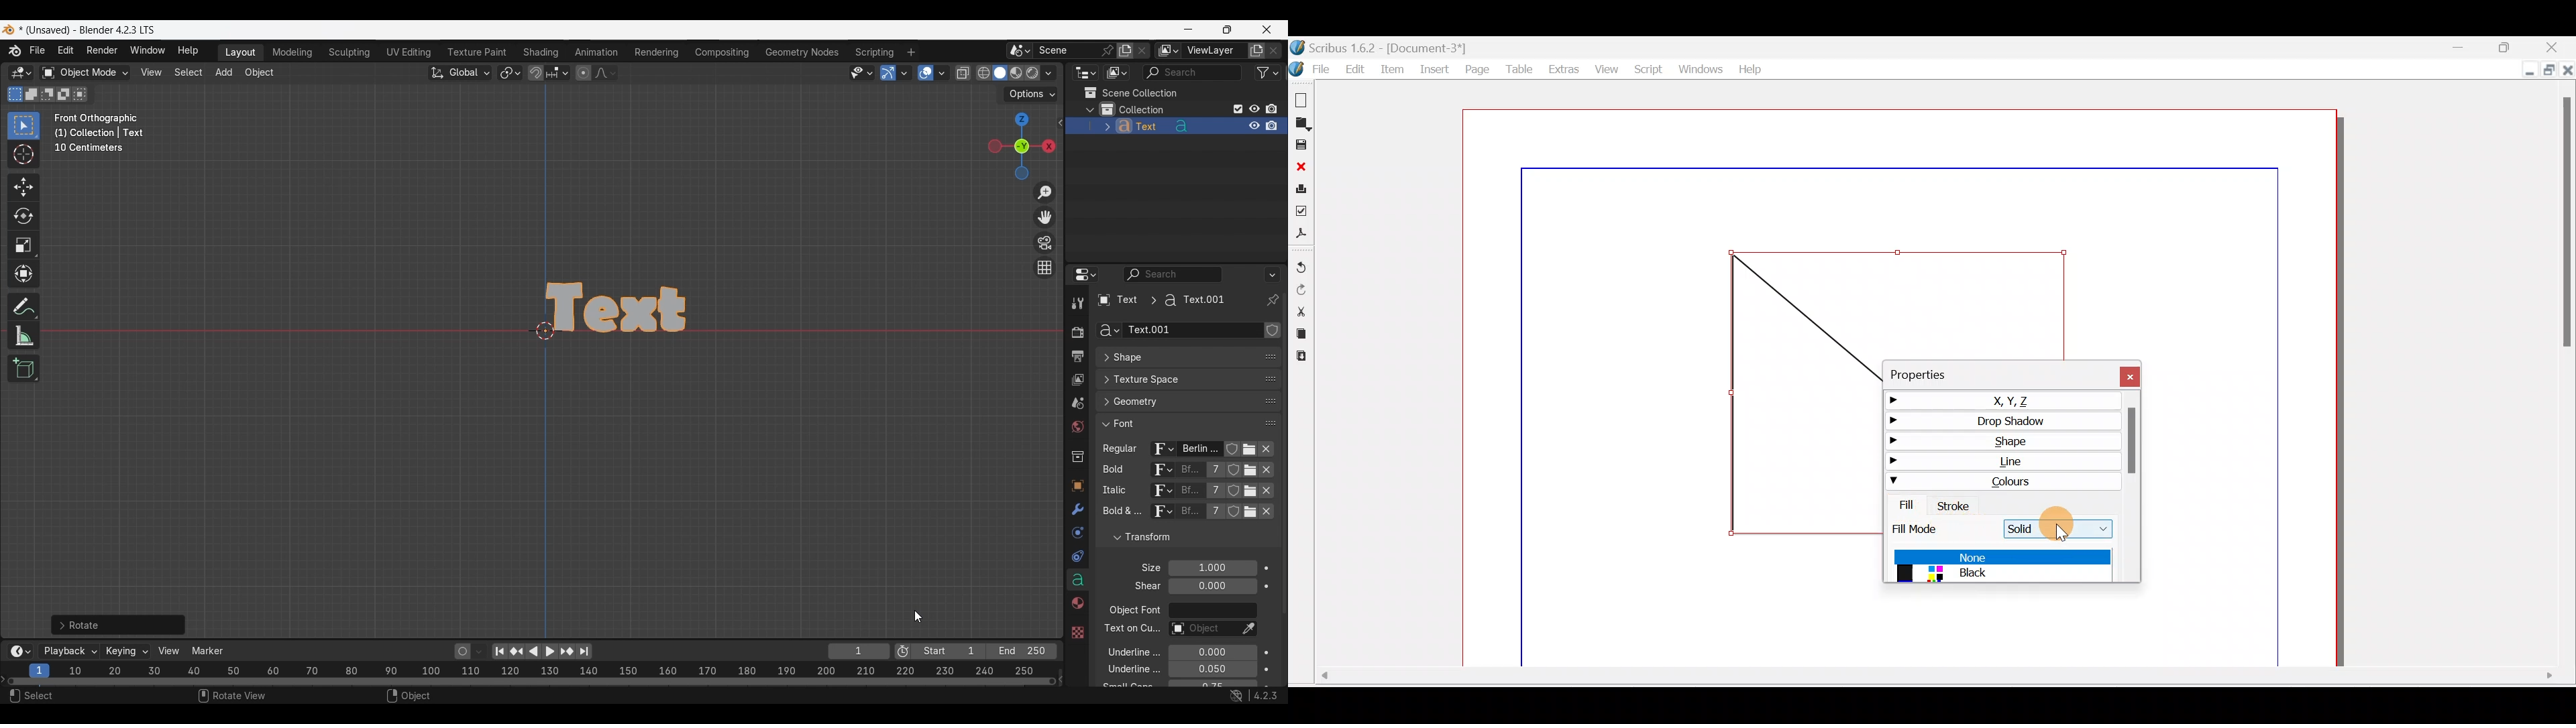  What do you see at coordinates (1947, 372) in the screenshot?
I see `Properties` at bounding box center [1947, 372].